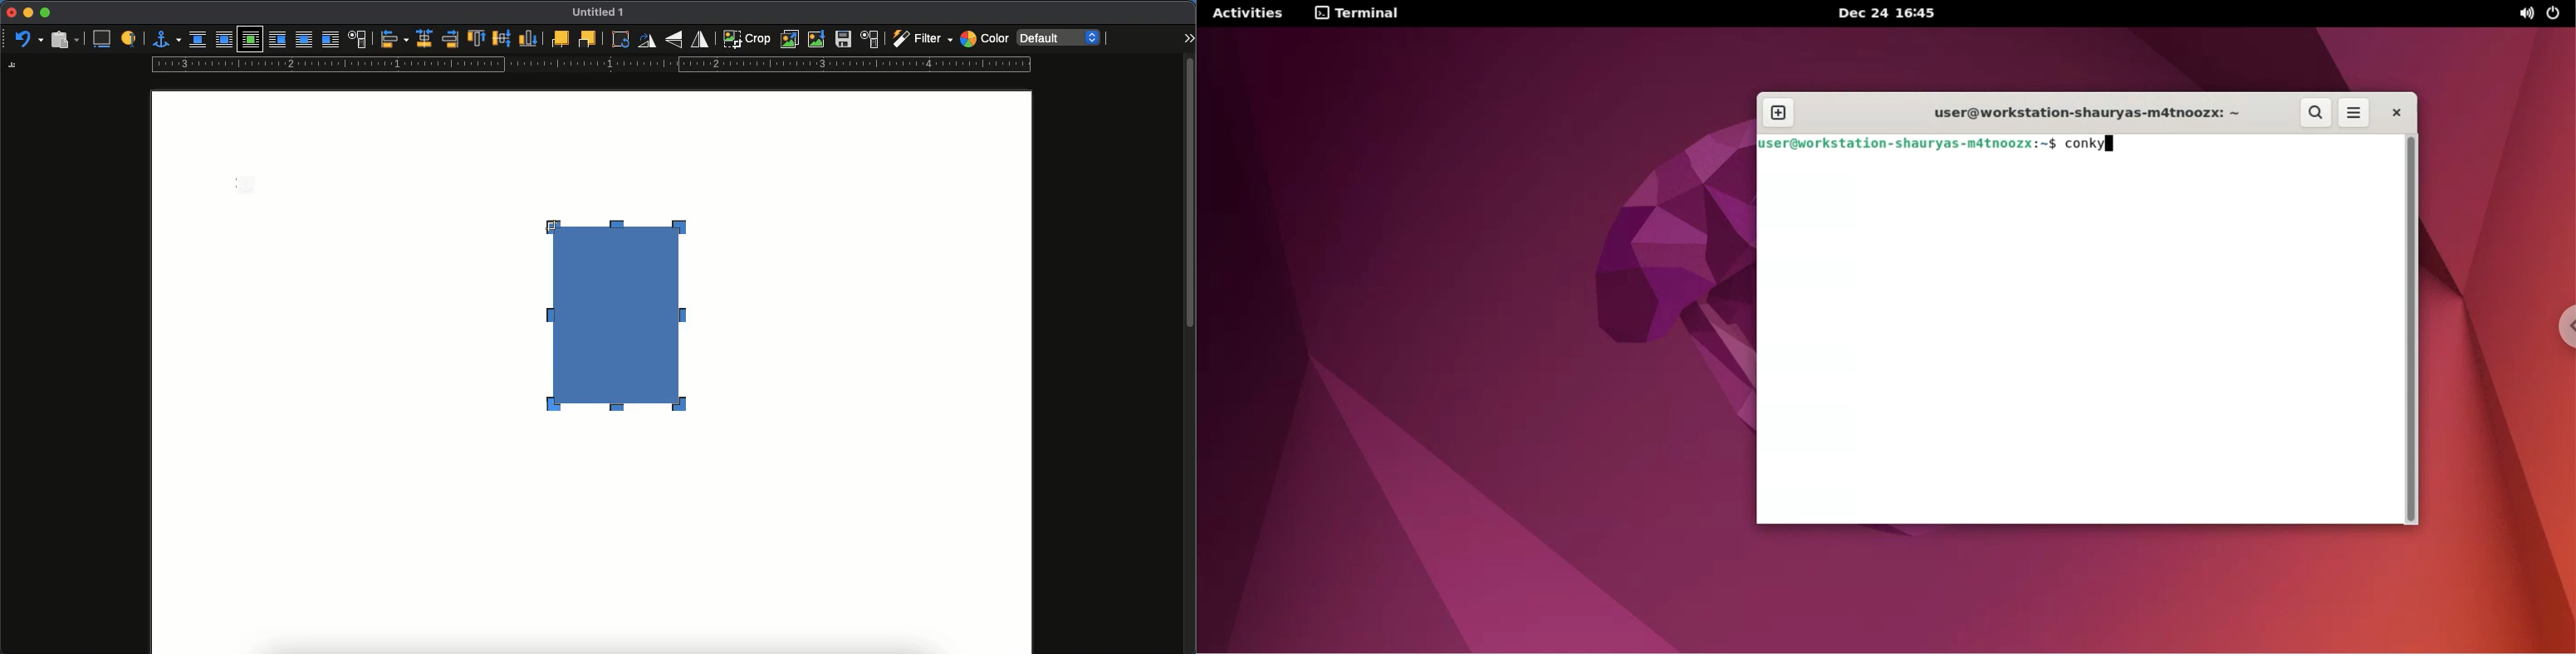  I want to click on expand, so click(1188, 37).